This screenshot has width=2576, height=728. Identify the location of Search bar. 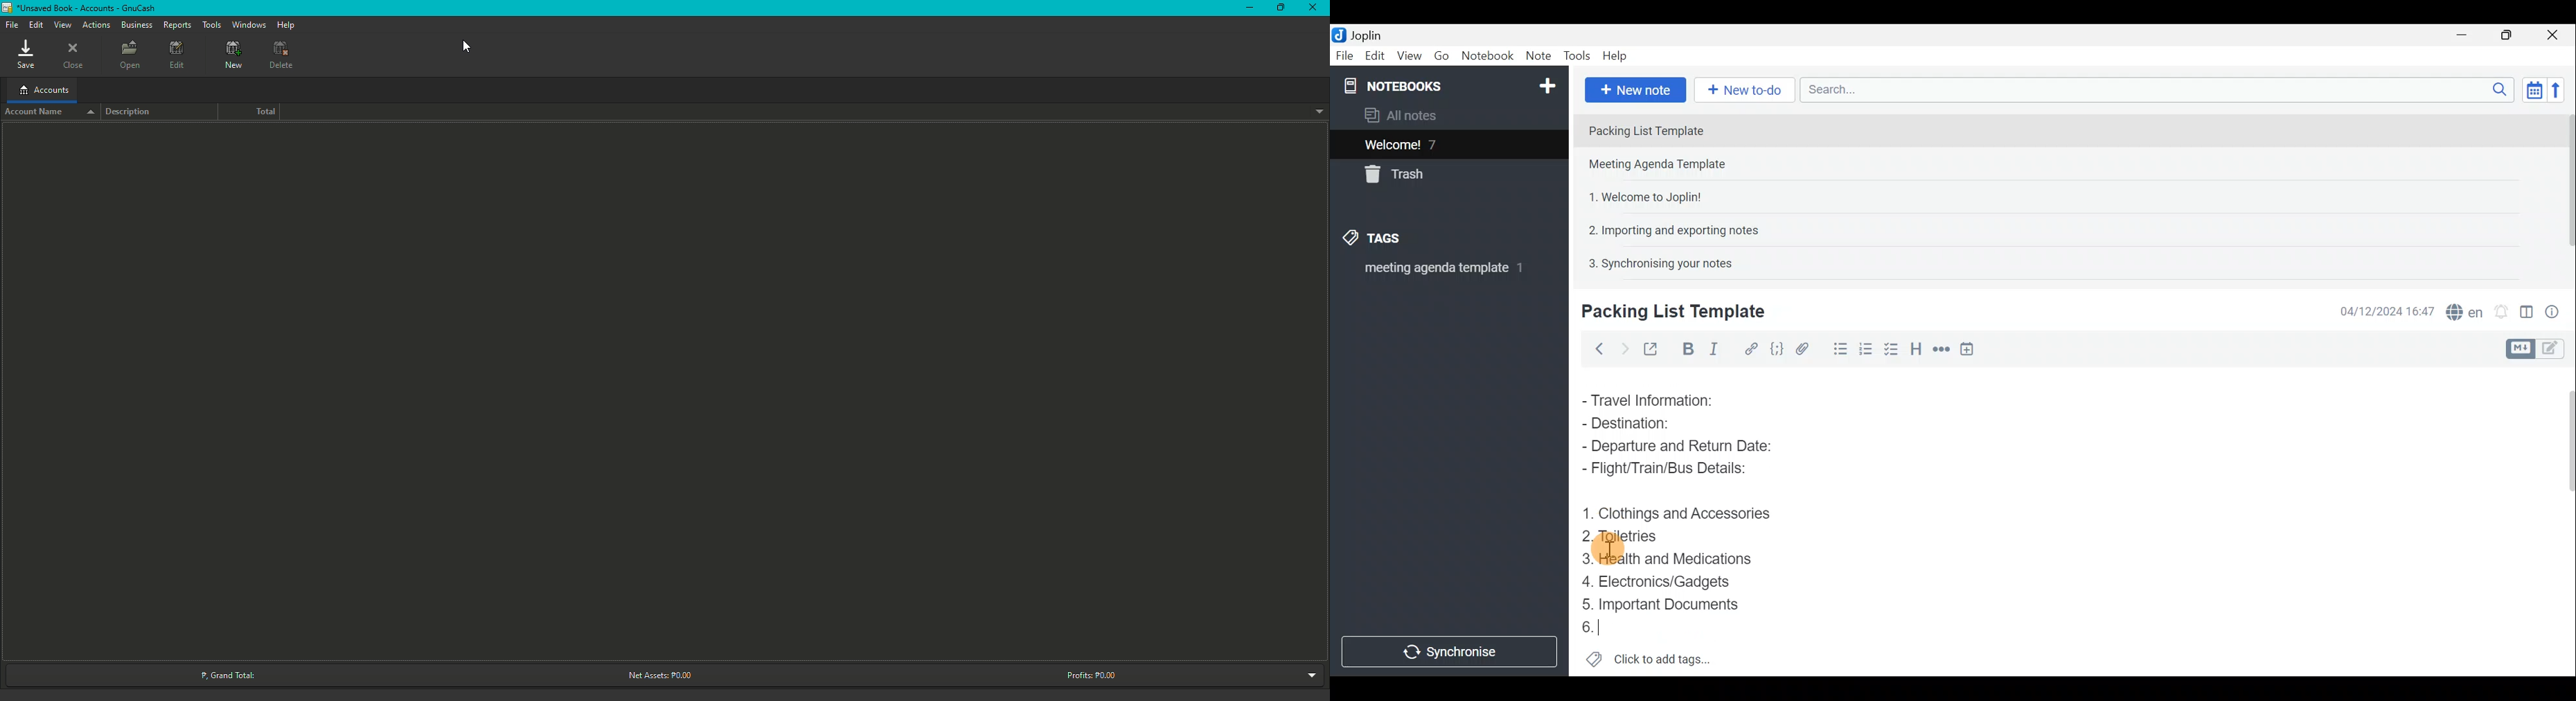
(2154, 91).